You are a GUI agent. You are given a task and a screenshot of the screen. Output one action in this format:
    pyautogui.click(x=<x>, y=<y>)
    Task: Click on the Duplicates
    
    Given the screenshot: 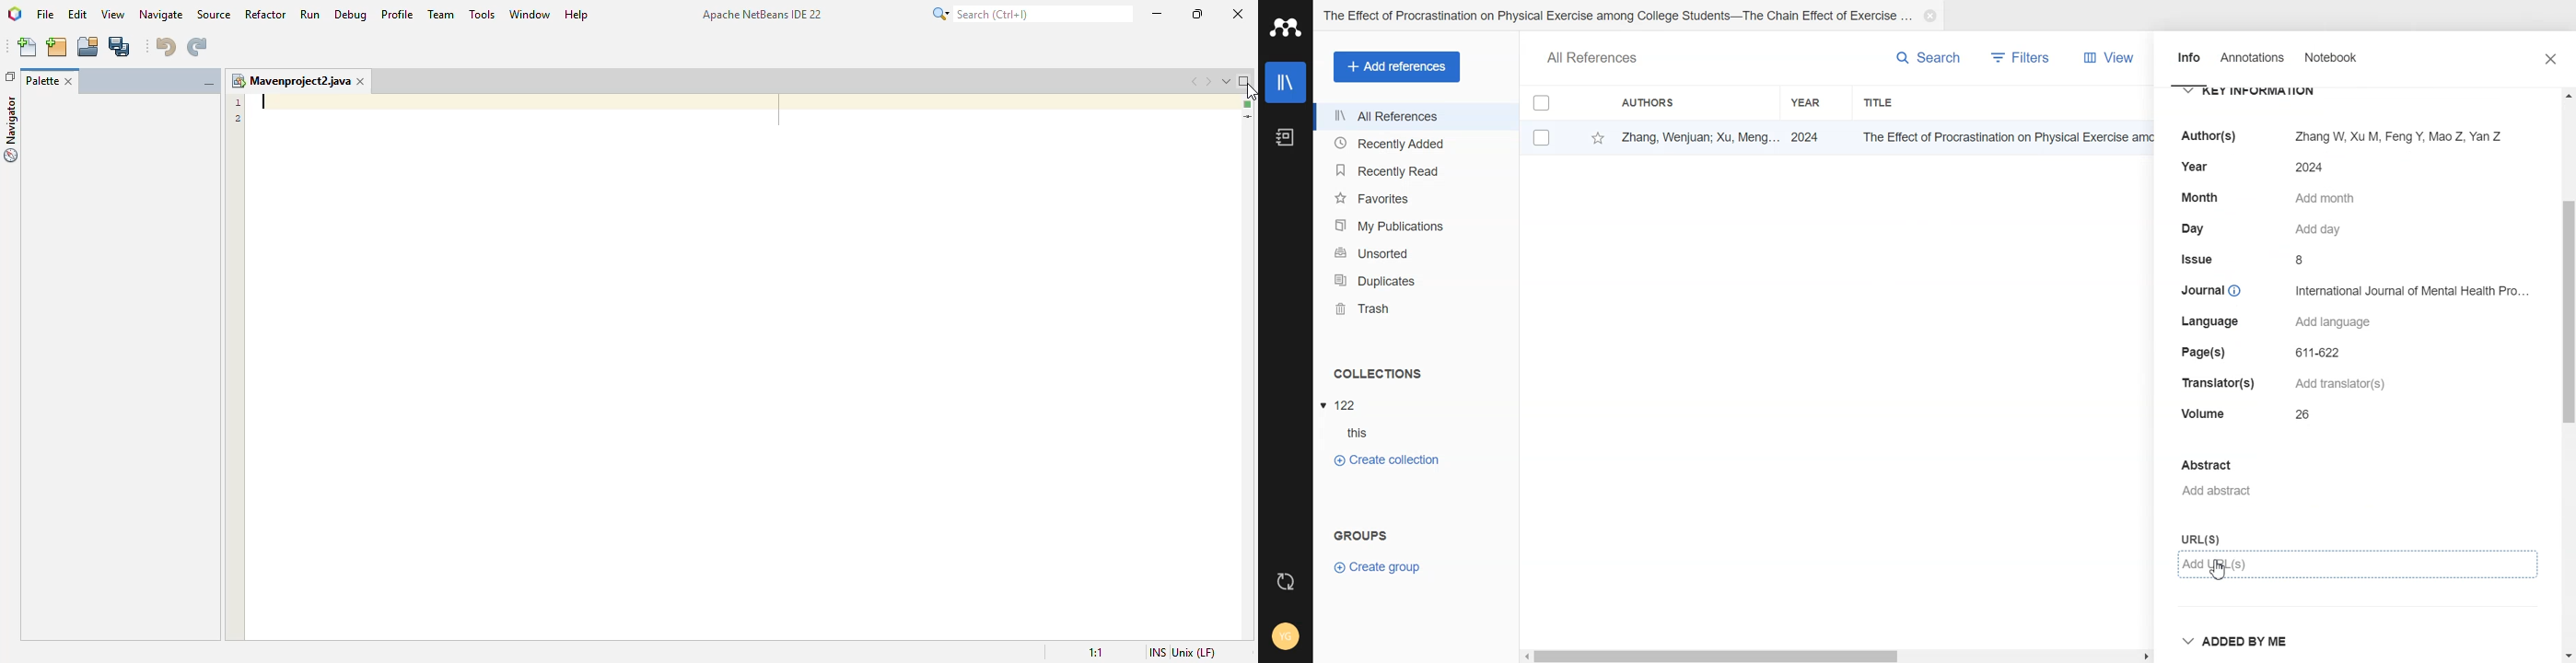 What is the action you would take?
    pyautogui.click(x=1416, y=279)
    